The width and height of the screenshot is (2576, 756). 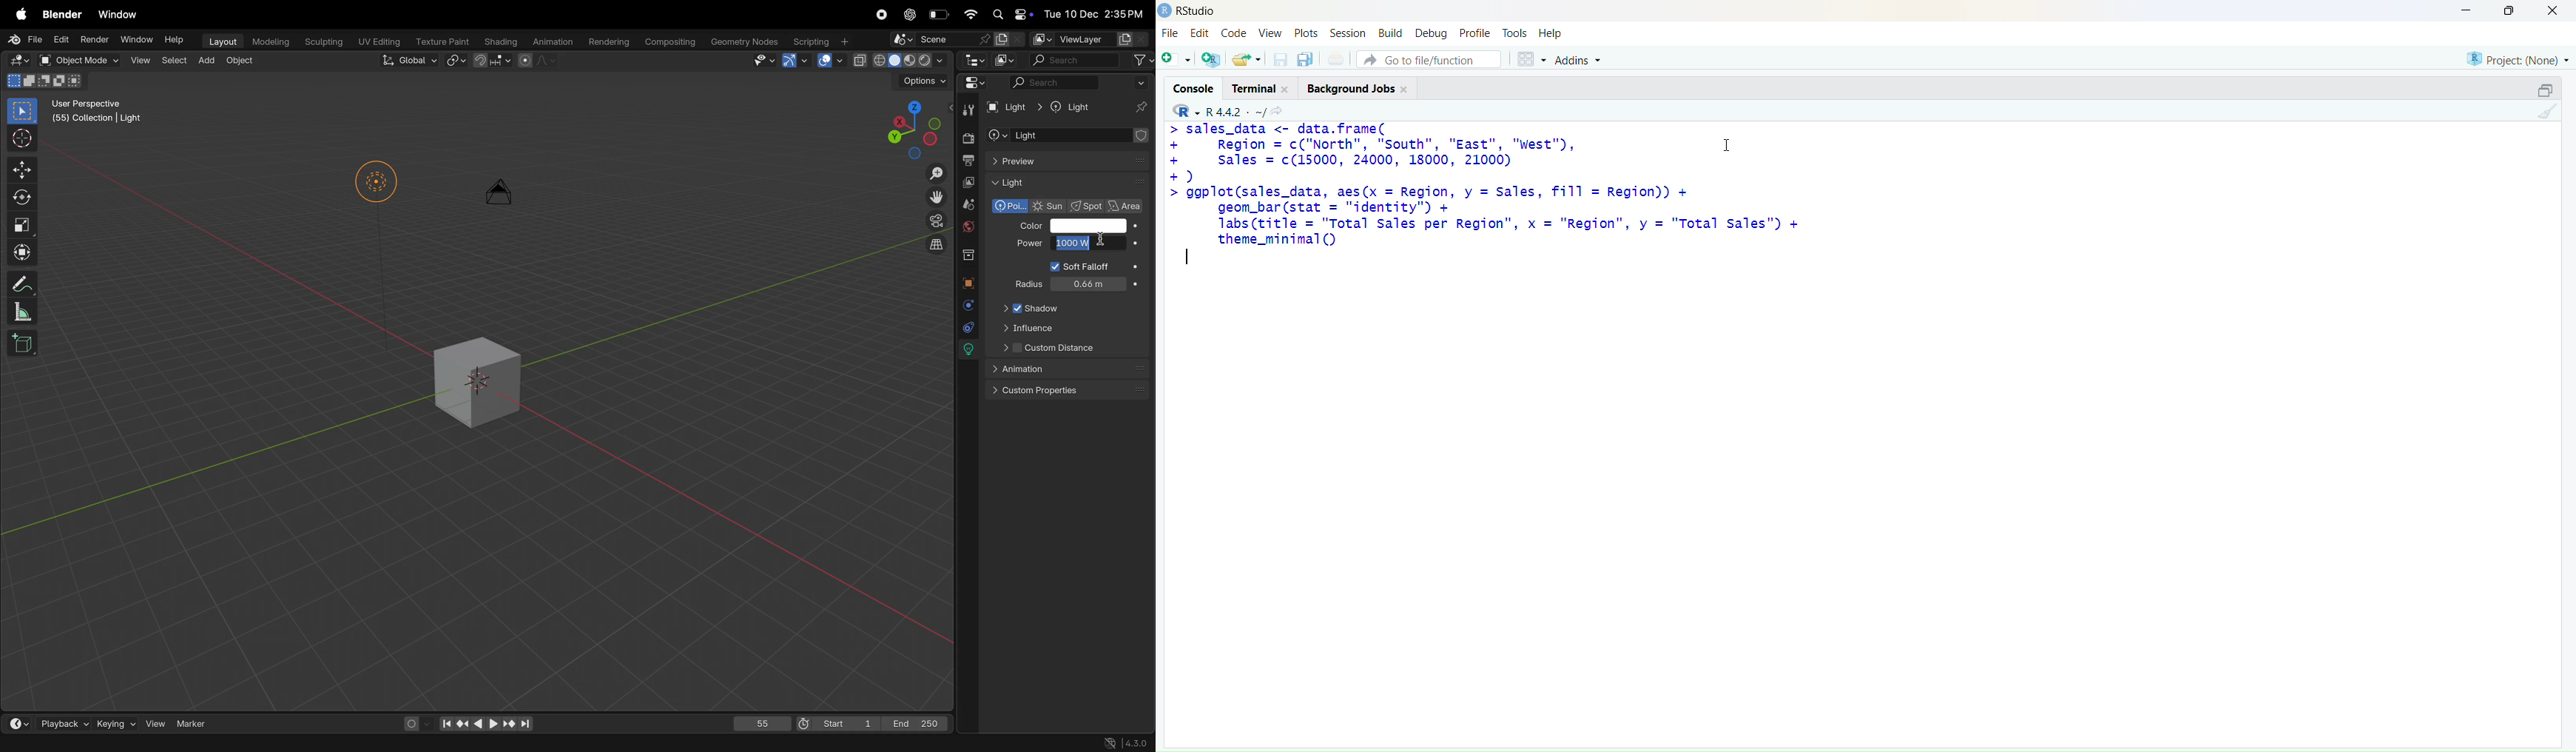 What do you see at coordinates (116, 723) in the screenshot?
I see `keying` at bounding box center [116, 723].